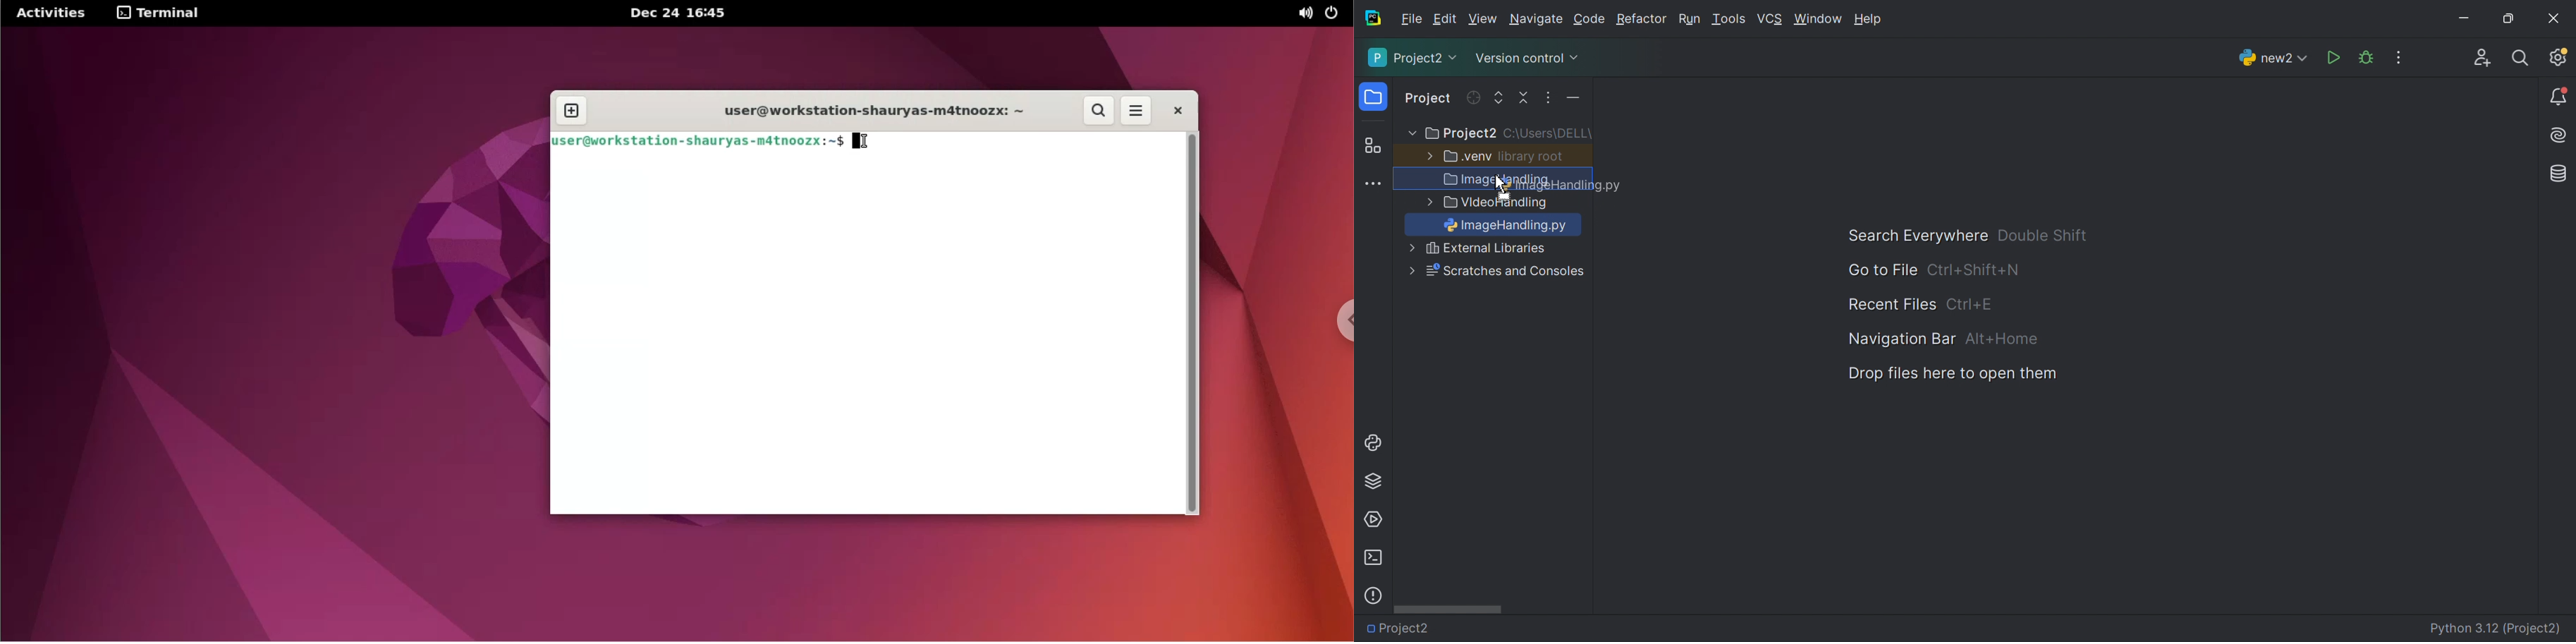  What do you see at coordinates (1912, 236) in the screenshot?
I see `Search Everywhere` at bounding box center [1912, 236].